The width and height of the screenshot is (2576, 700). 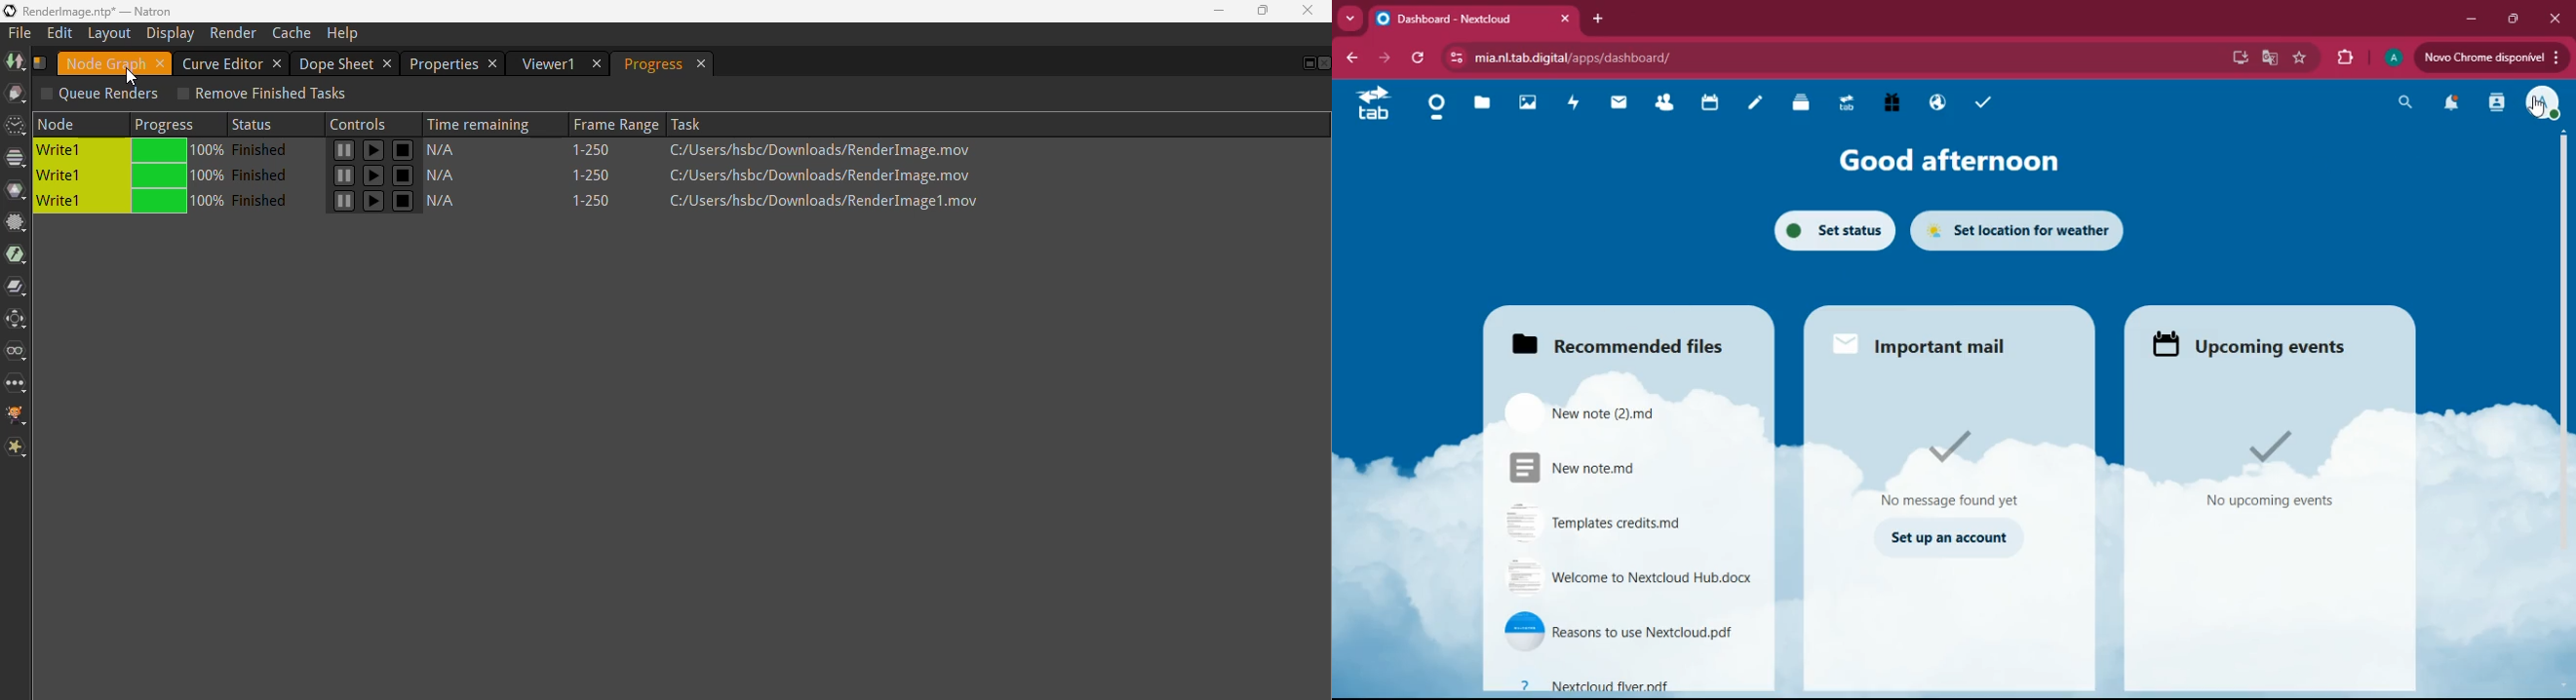 What do you see at coordinates (1419, 58) in the screenshot?
I see `refresh` at bounding box center [1419, 58].